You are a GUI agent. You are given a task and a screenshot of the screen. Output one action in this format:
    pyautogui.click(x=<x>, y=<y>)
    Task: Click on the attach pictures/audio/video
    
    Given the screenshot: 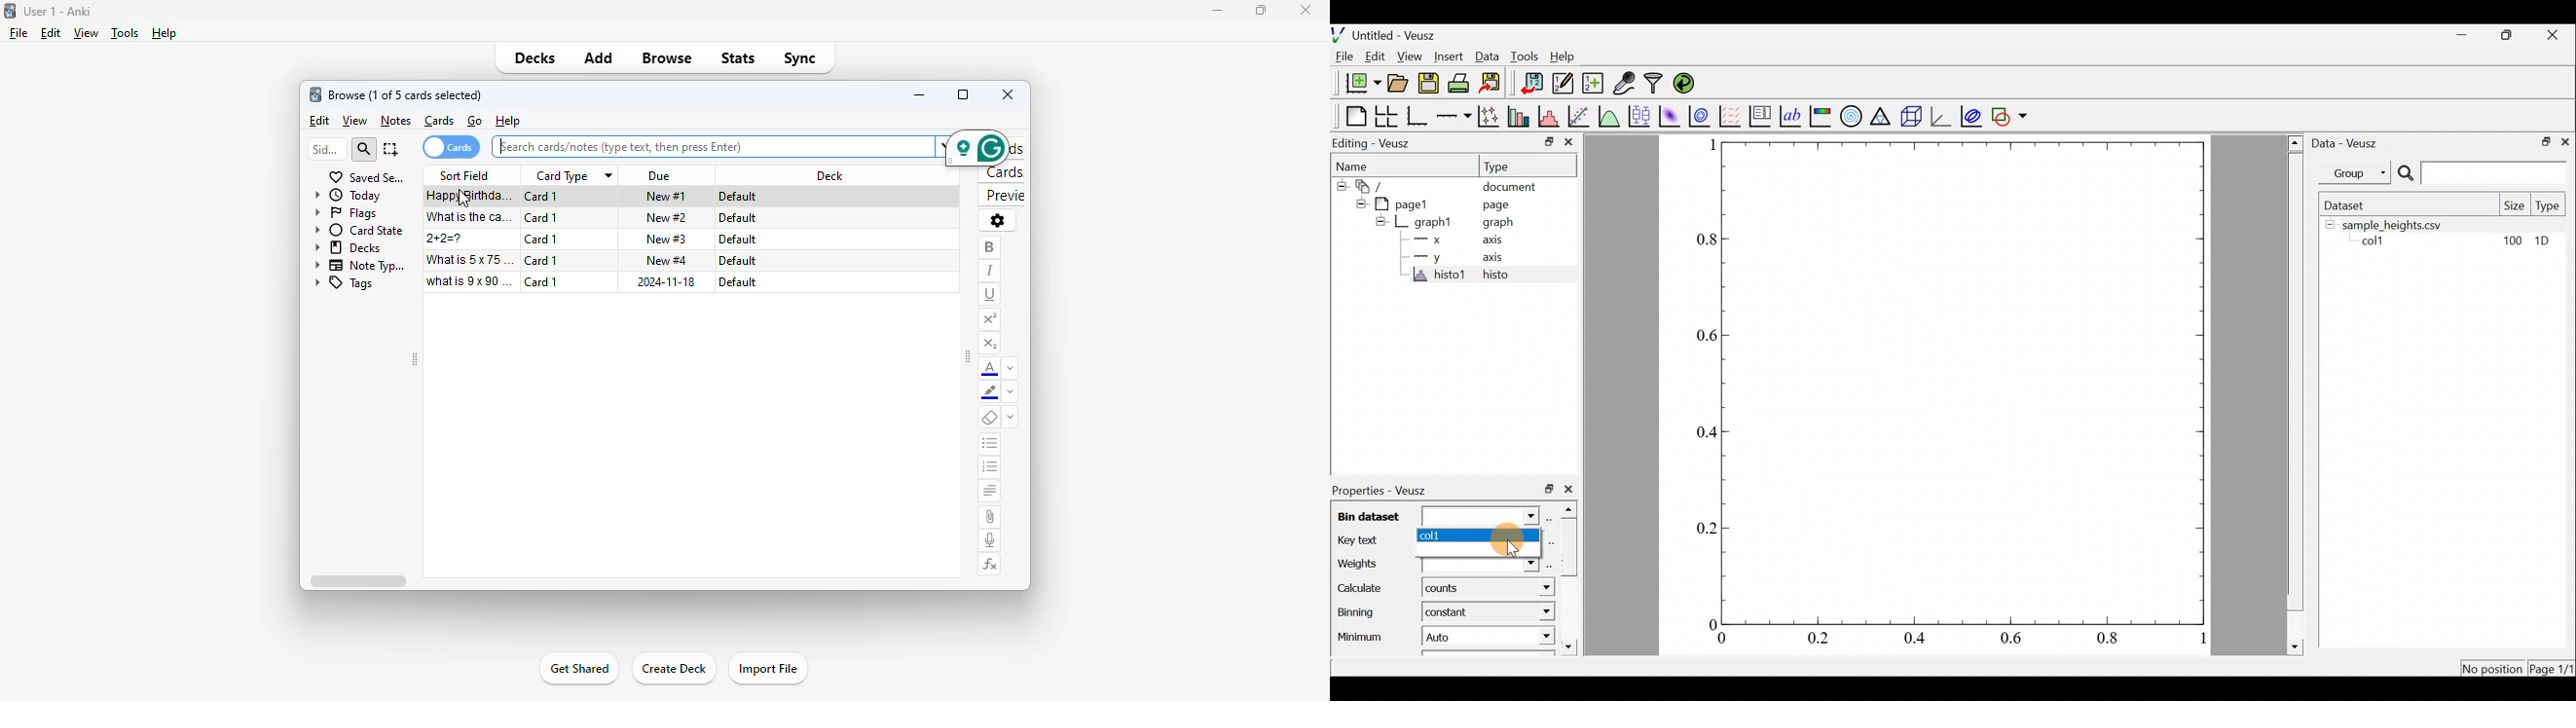 What is the action you would take?
    pyautogui.click(x=990, y=516)
    